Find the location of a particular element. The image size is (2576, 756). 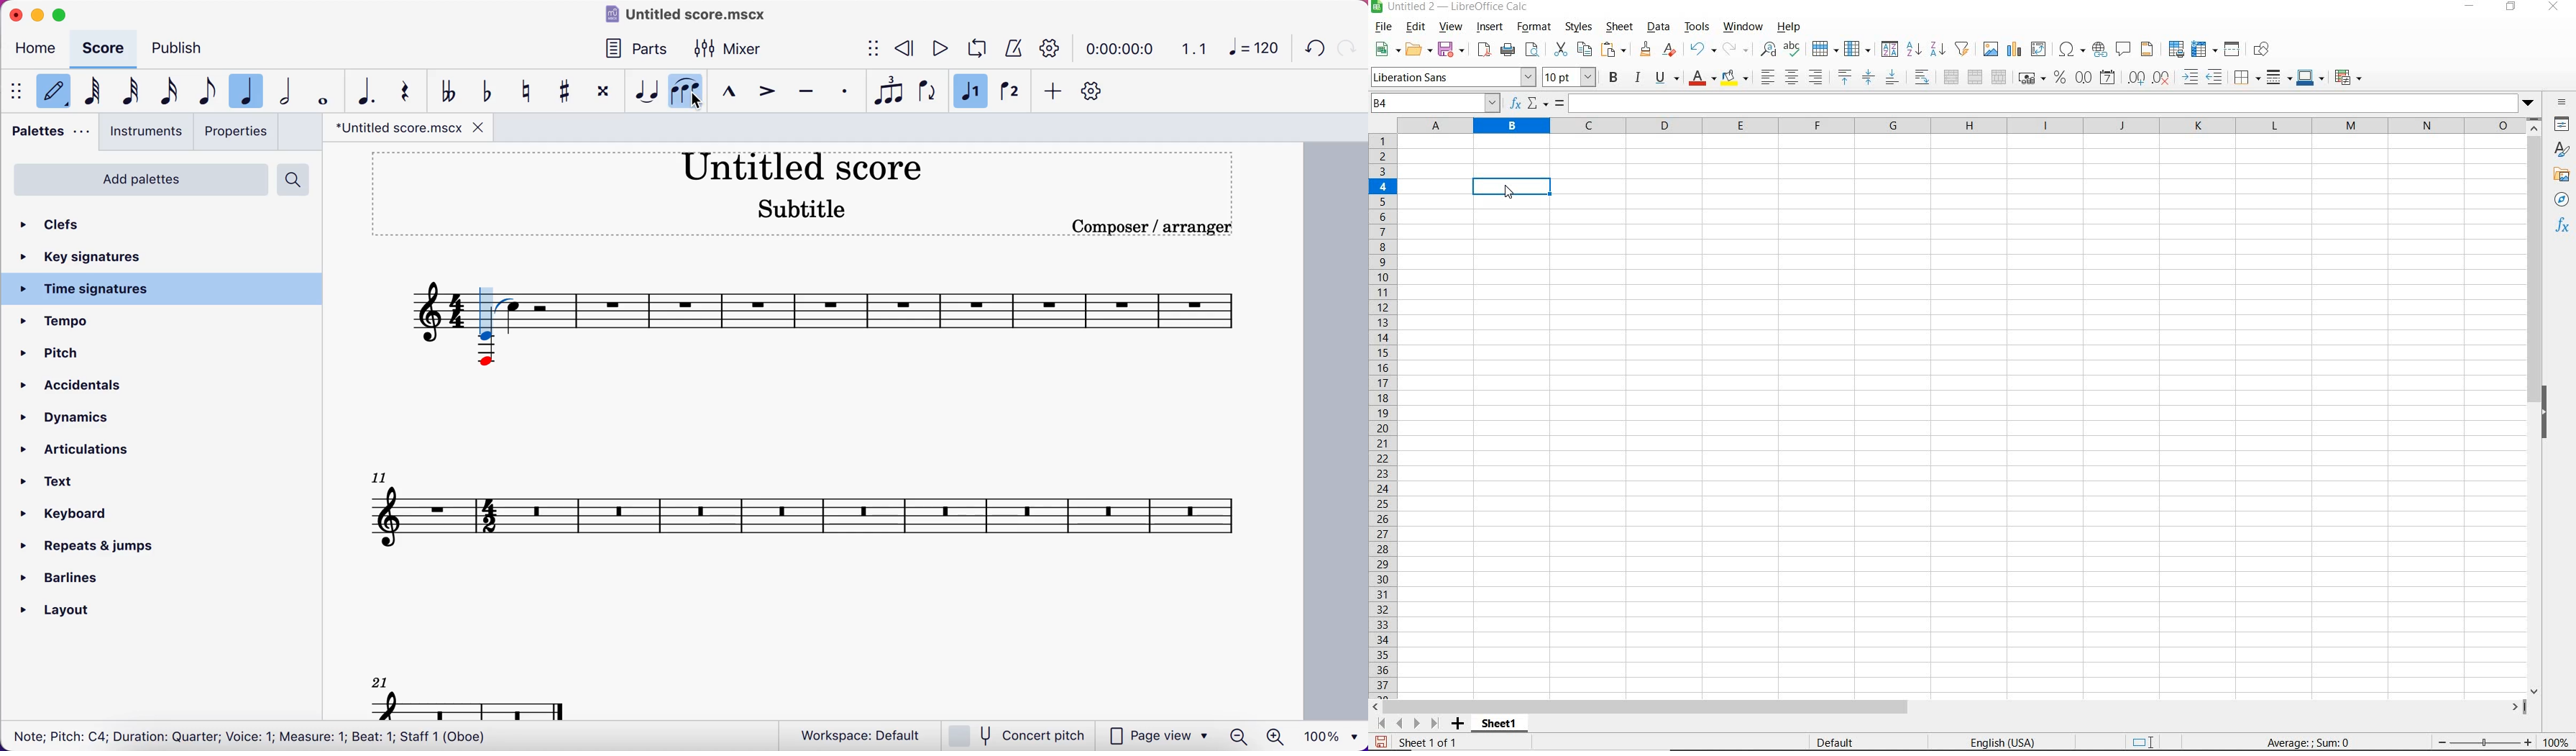

center vertically is located at coordinates (1869, 78).